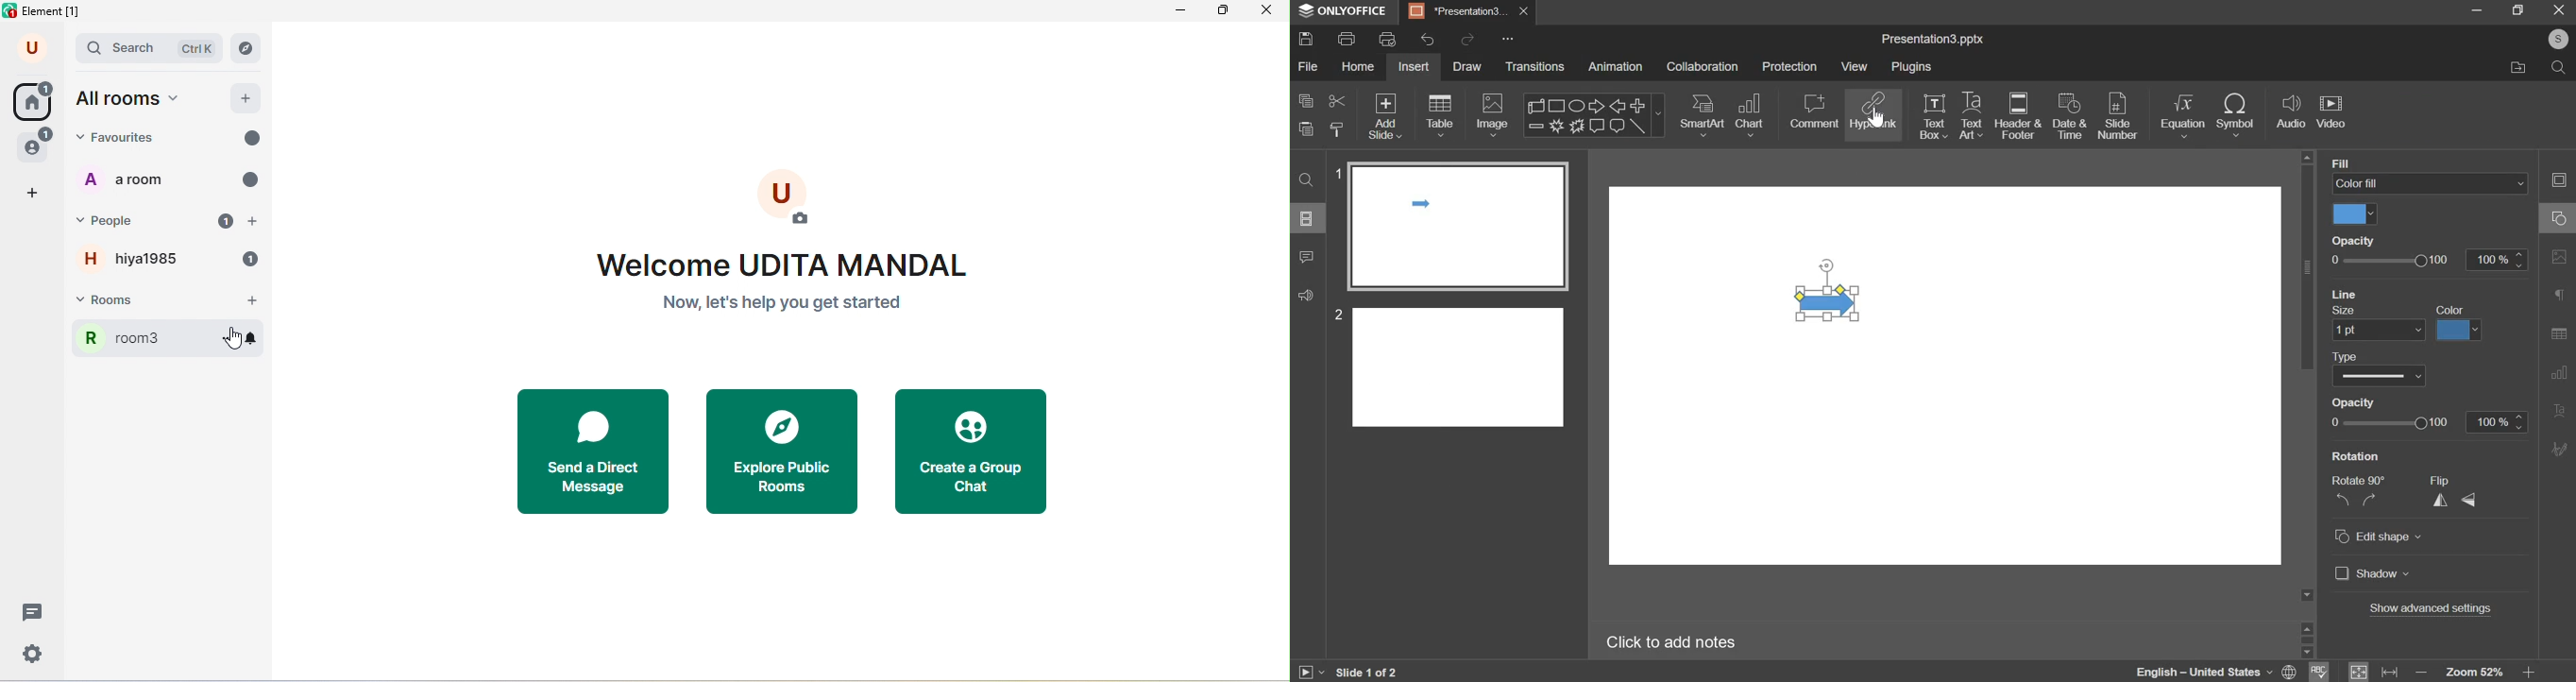  What do you see at coordinates (29, 612) in the screenshot?
I see `threads` at bounding box center [29, 612].